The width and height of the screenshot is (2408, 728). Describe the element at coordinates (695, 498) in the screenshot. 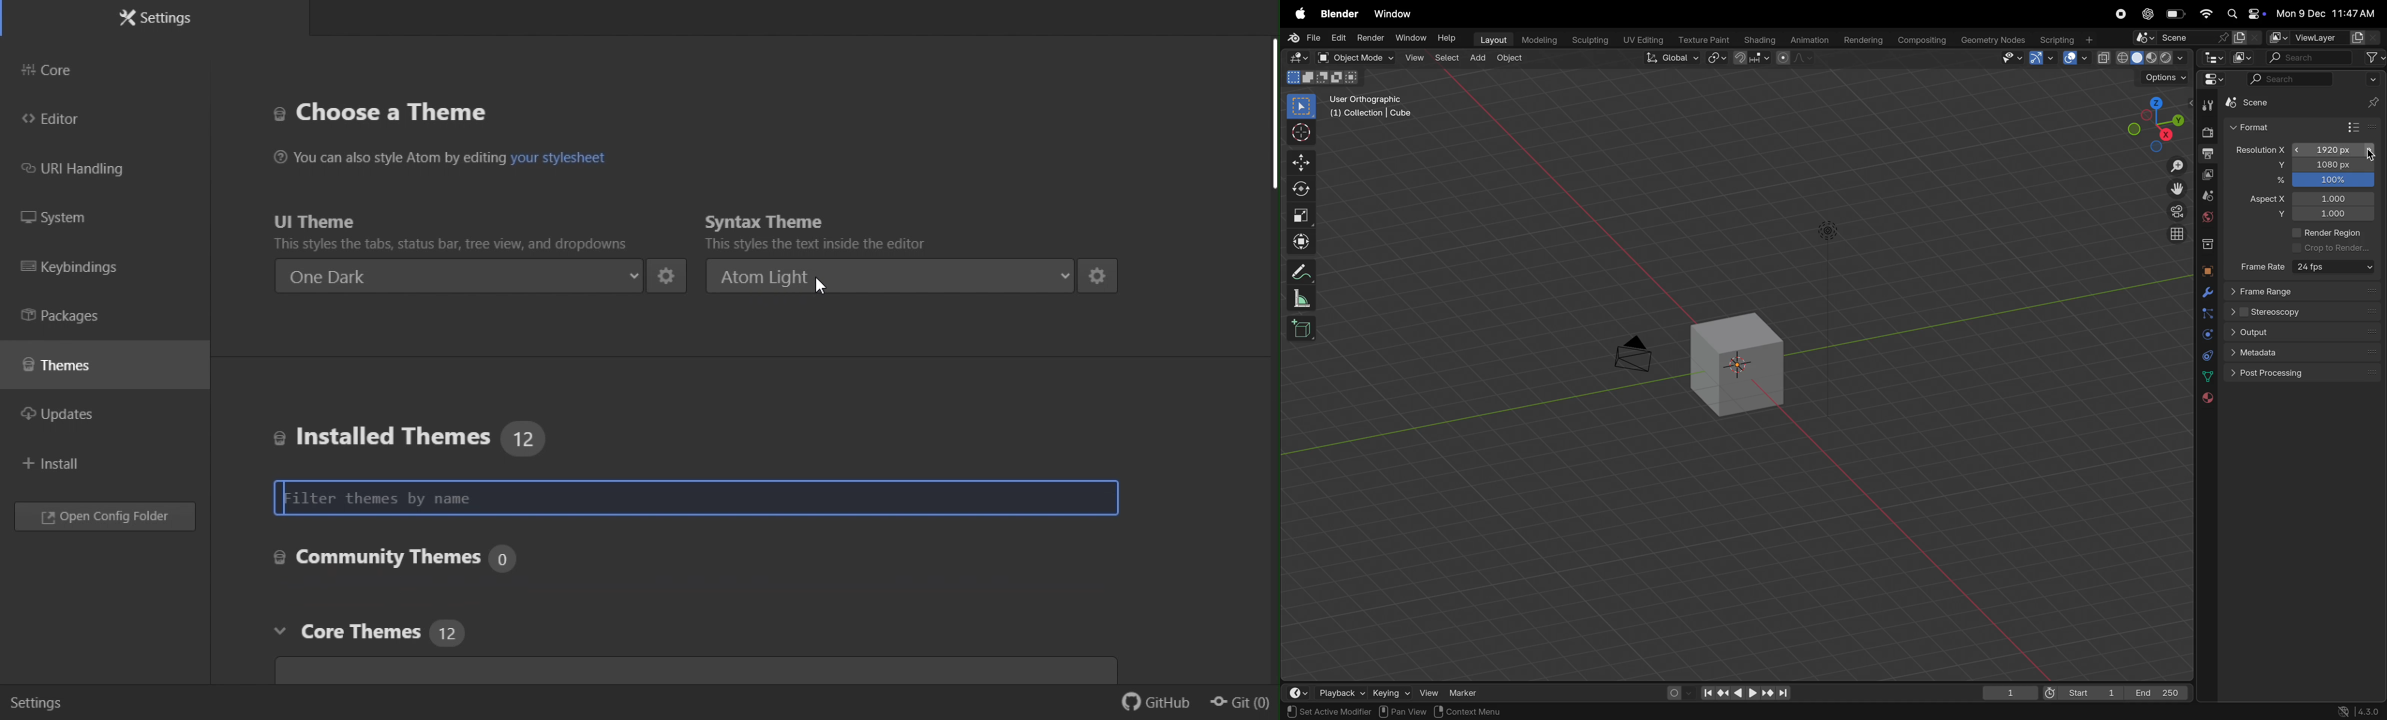

I see `Filter theme by name` at that location.